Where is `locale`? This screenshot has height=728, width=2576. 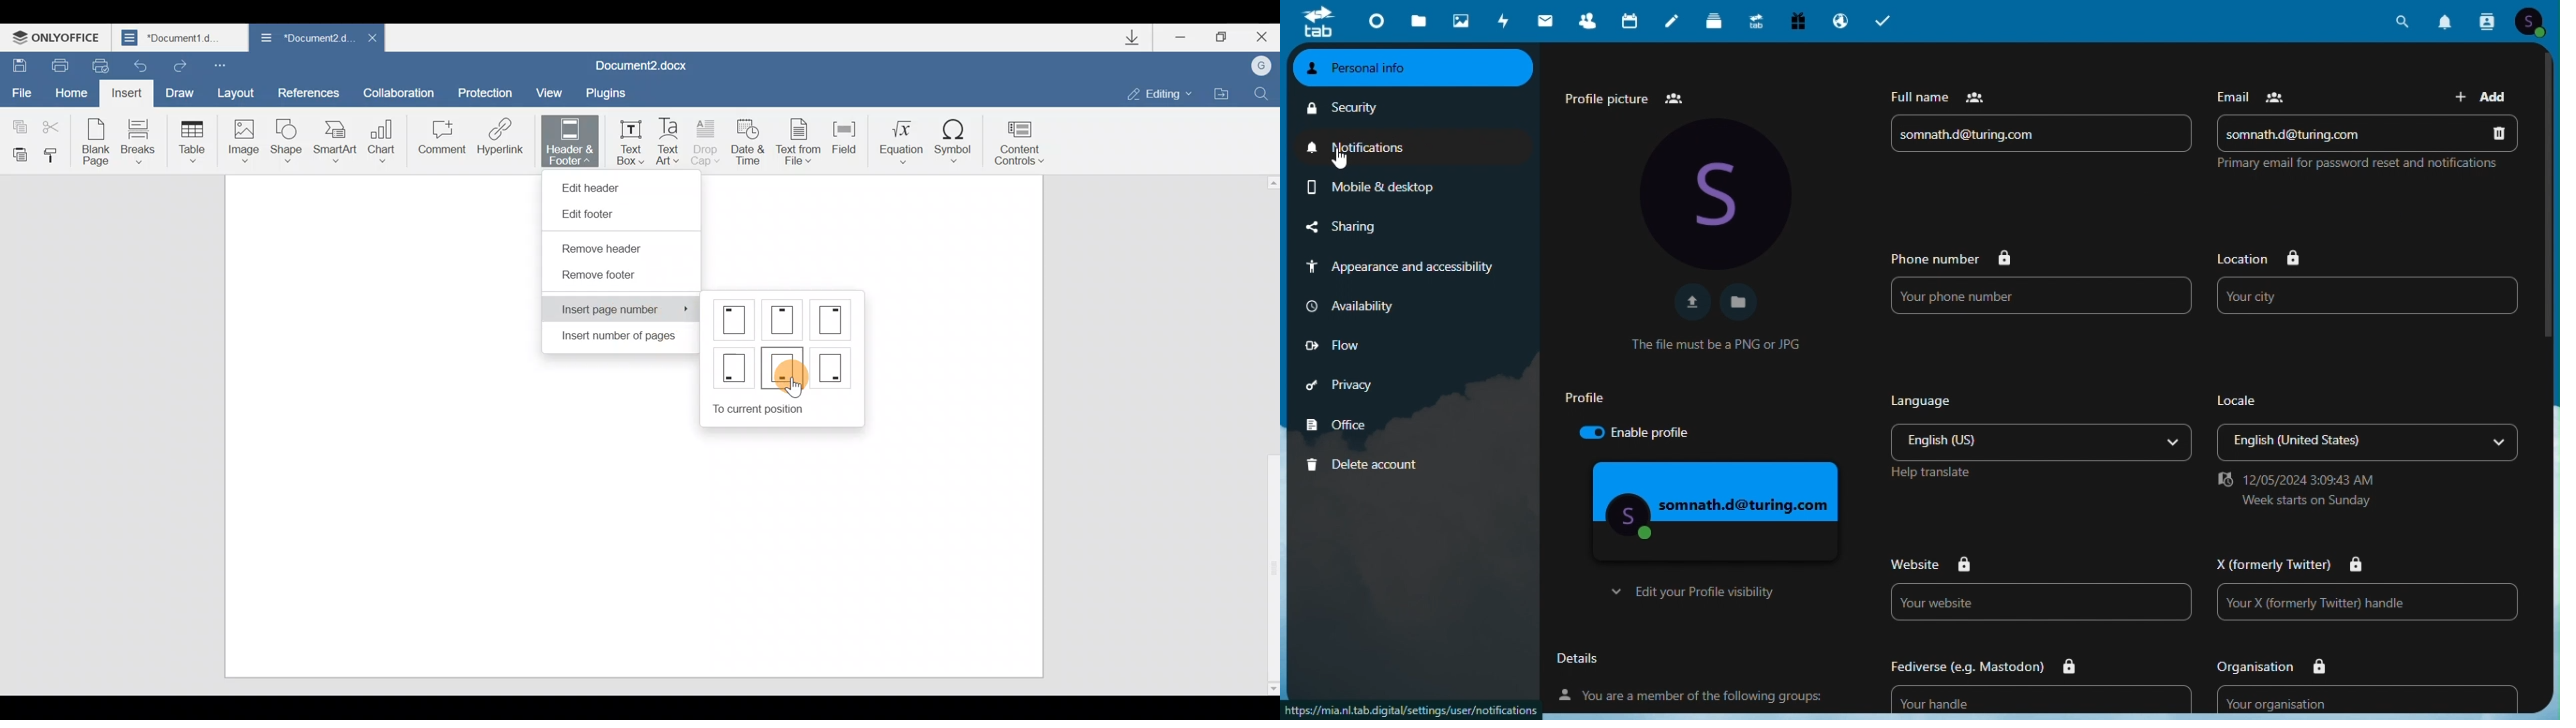
locale is located at coordinates (2364, 401).